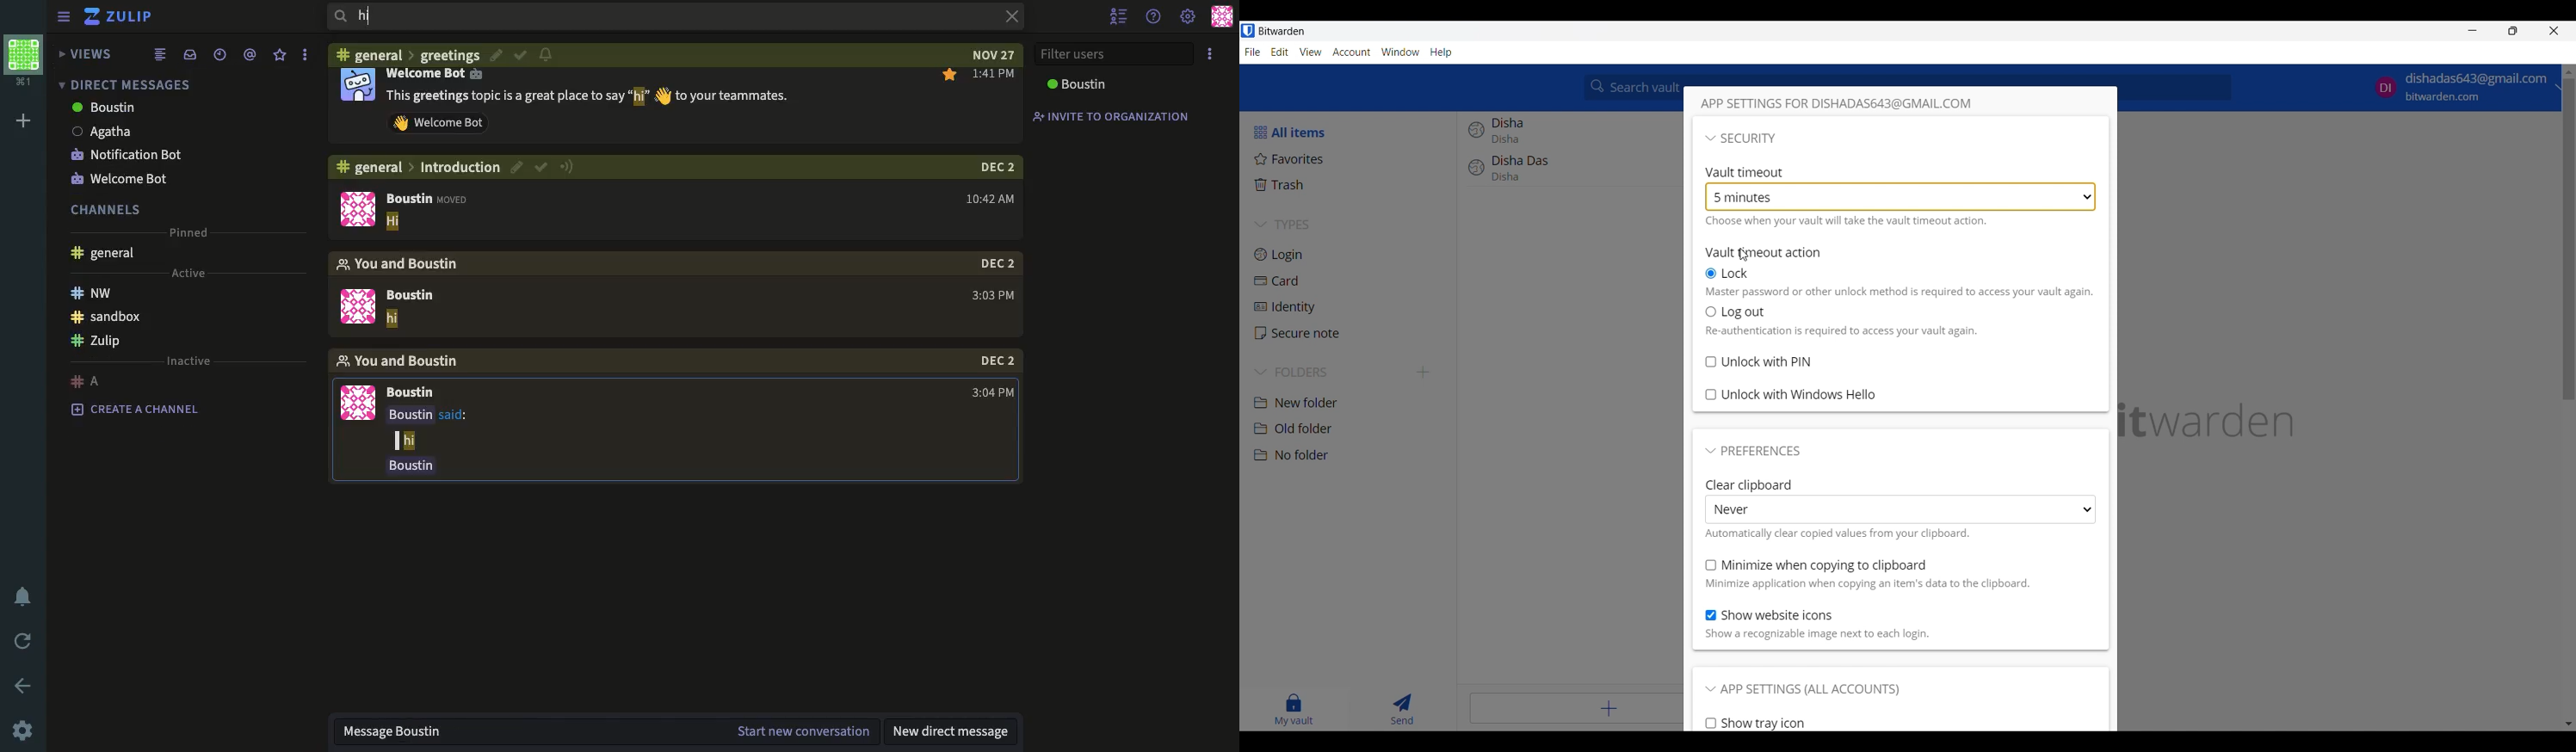  What do you see at coordinates (1845, 331) in the screenshot?
I see `Description of Log out action` at bounding box center [1845, 331].